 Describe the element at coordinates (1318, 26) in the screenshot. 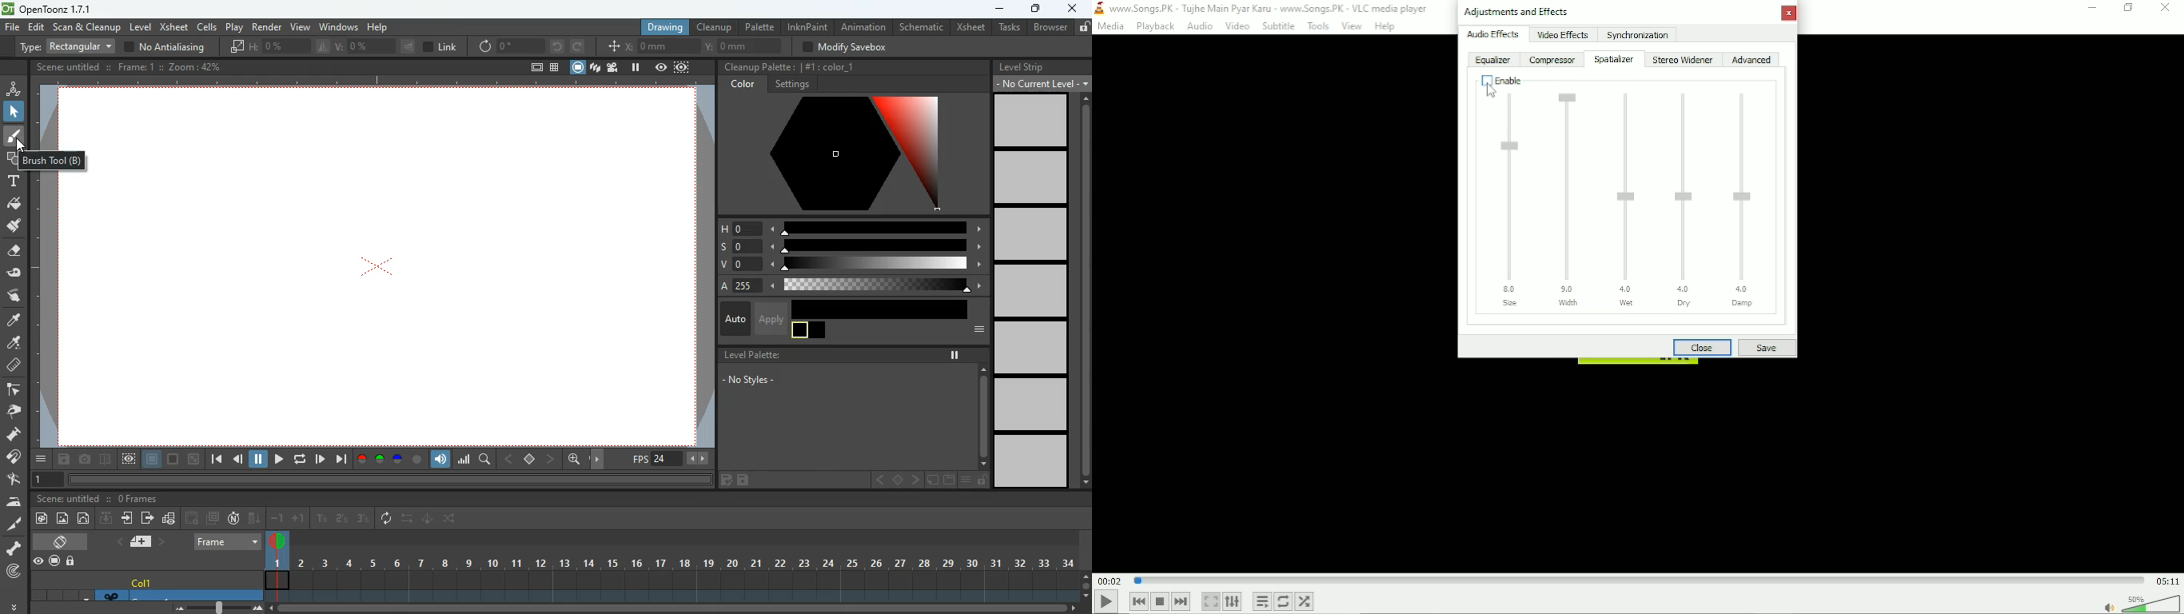

I see `Tools` at that location.